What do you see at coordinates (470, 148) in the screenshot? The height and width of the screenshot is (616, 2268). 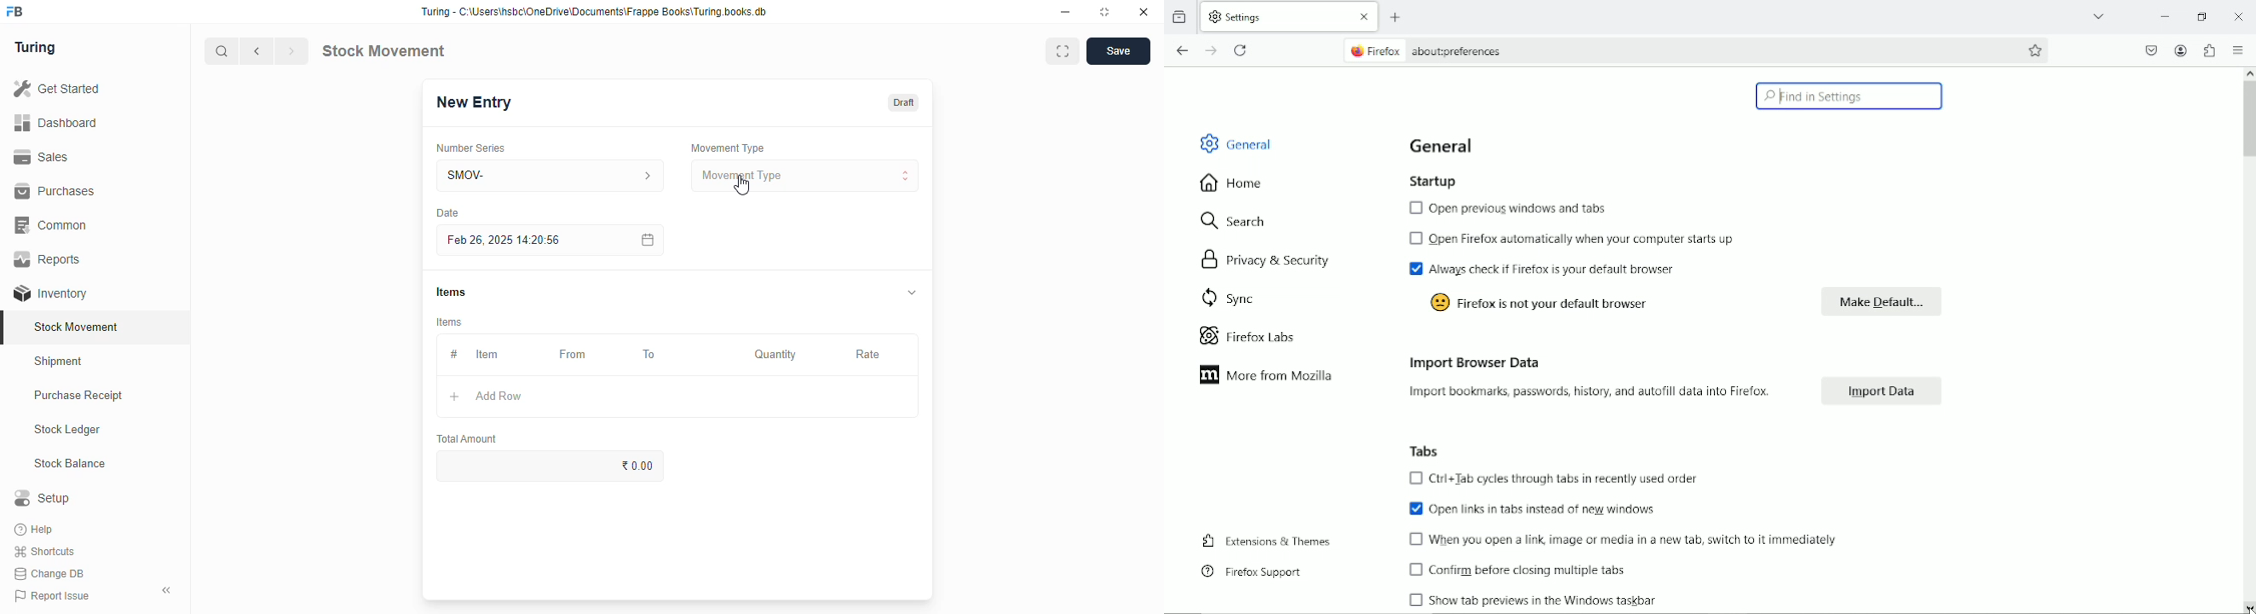 I see `number series` at bounding box center [470, 148].